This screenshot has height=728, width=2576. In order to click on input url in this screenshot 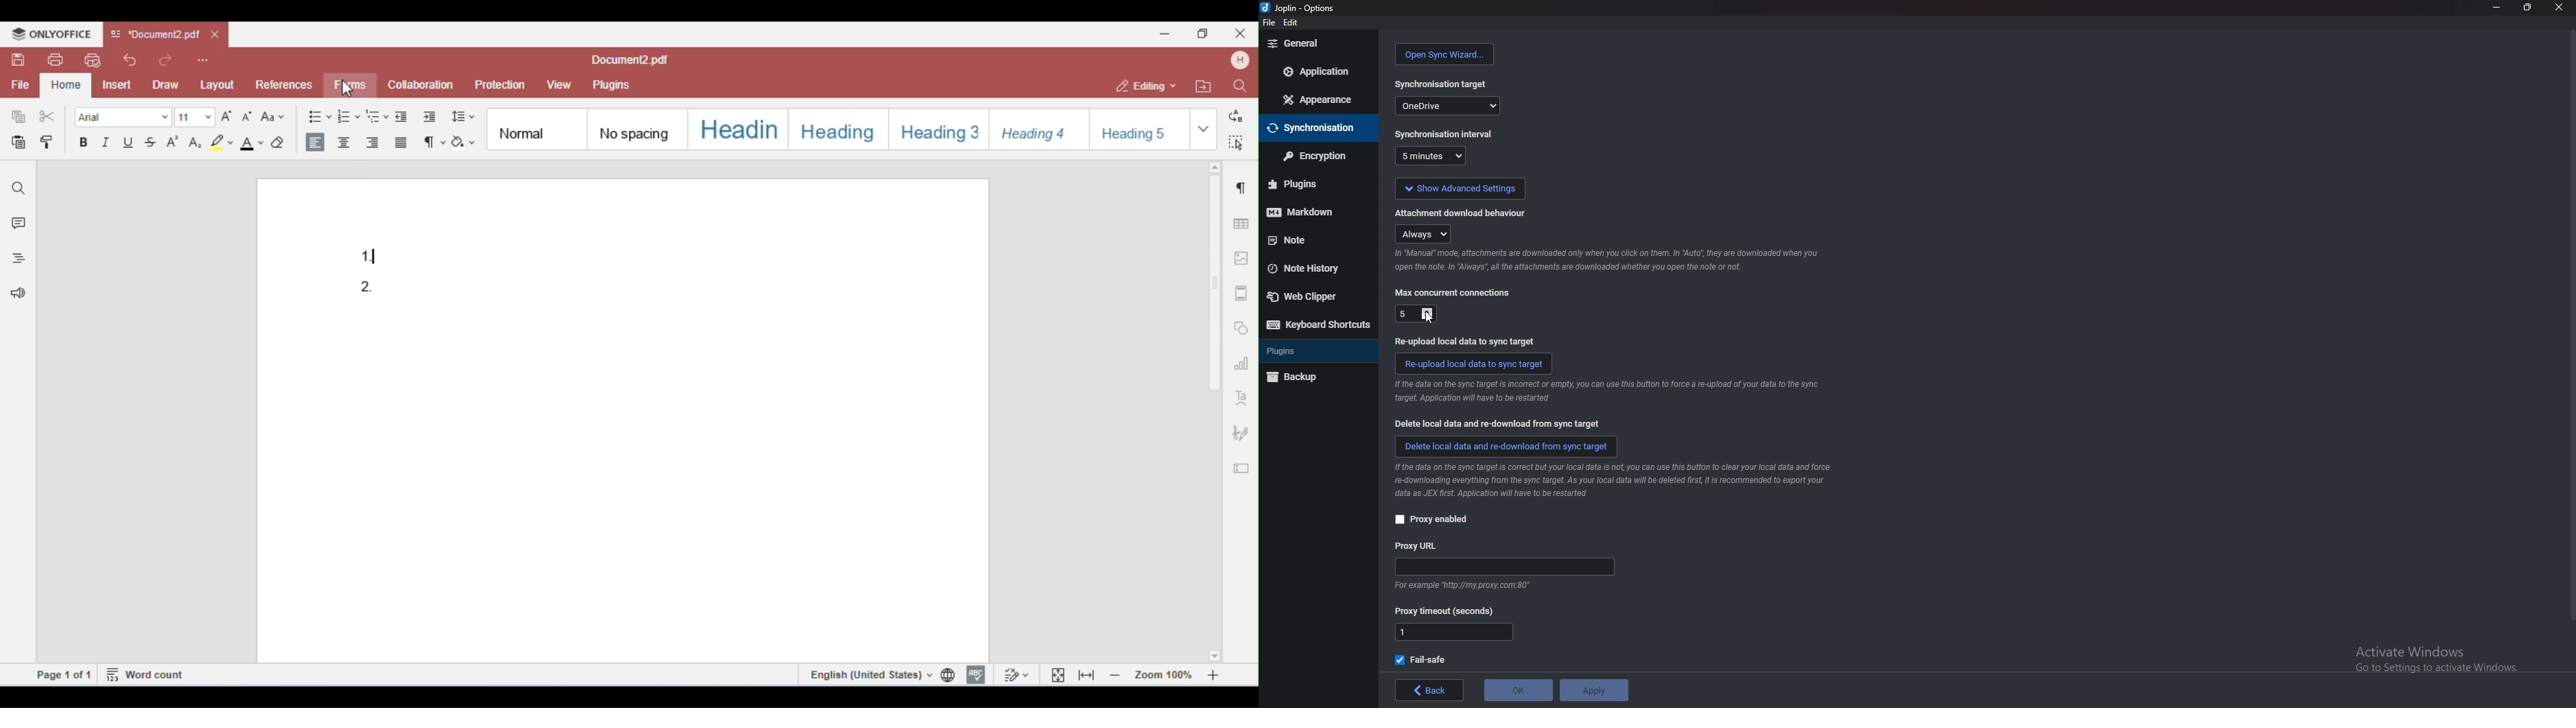, I will do `click(1503, 567)`.